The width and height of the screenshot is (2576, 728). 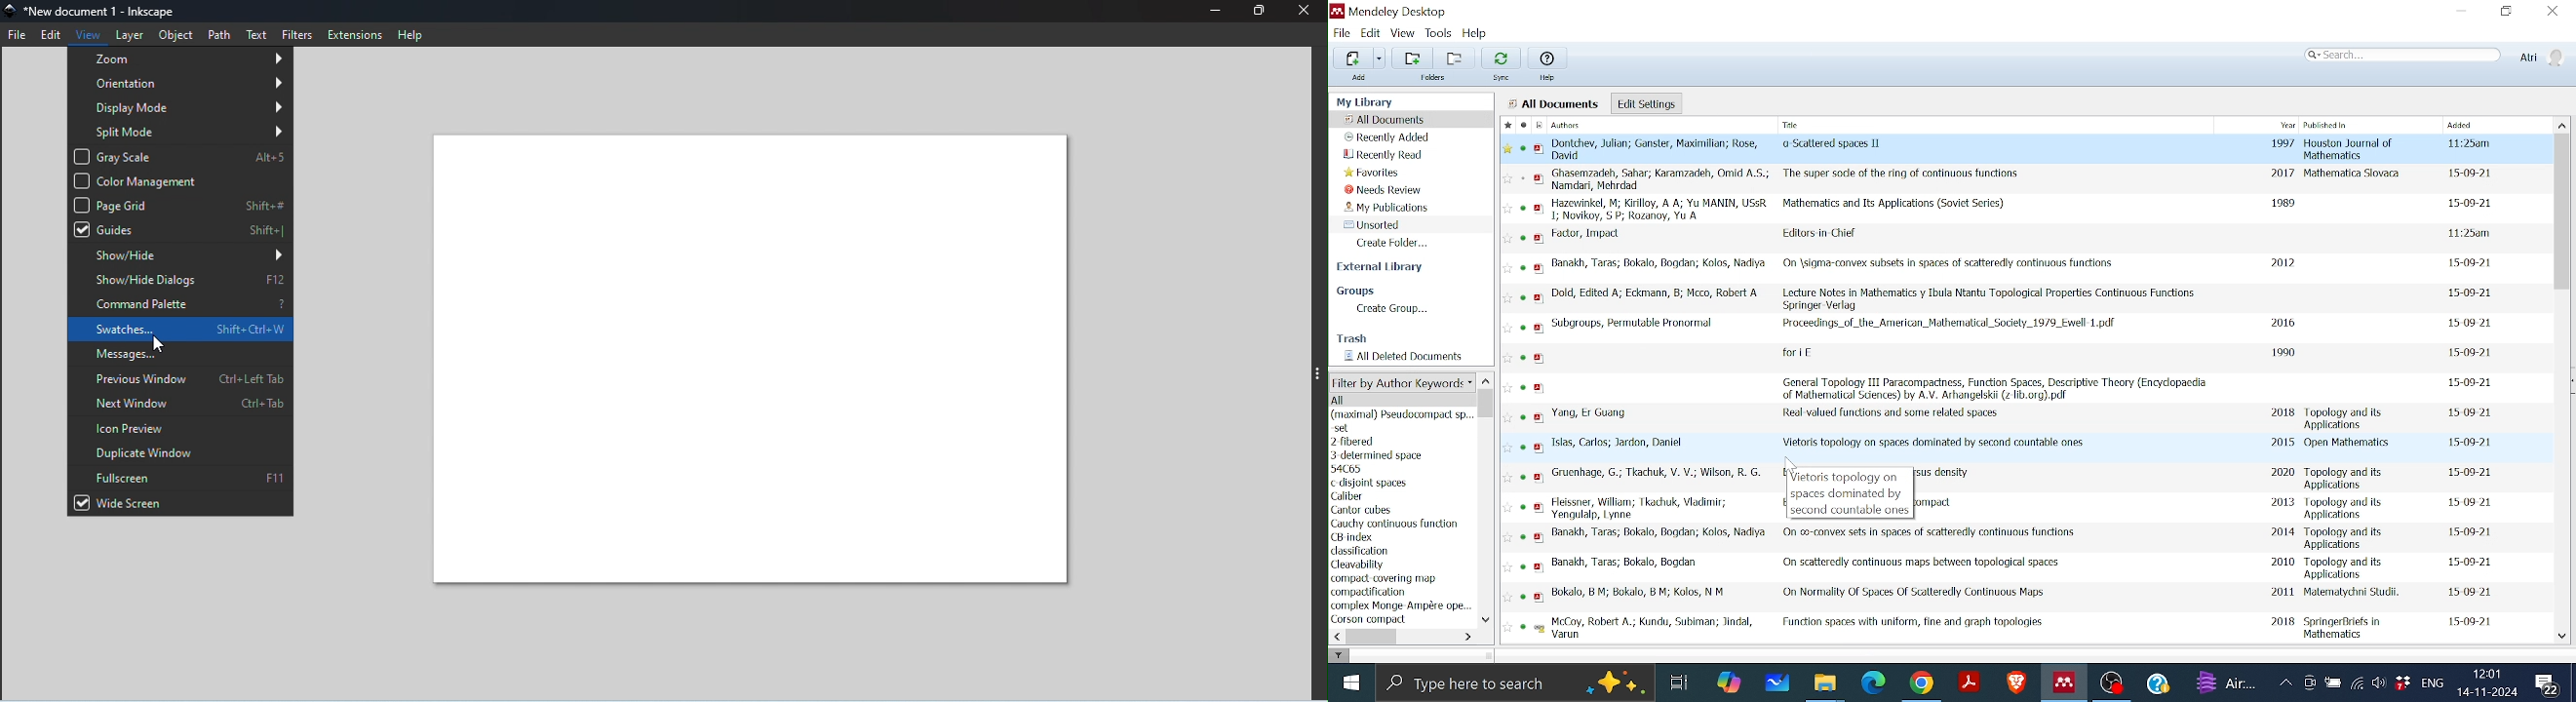 What do you see at coordinates (1539, 566) in the screenshot?
I see `pdf` at bounding box center [1539, 566].